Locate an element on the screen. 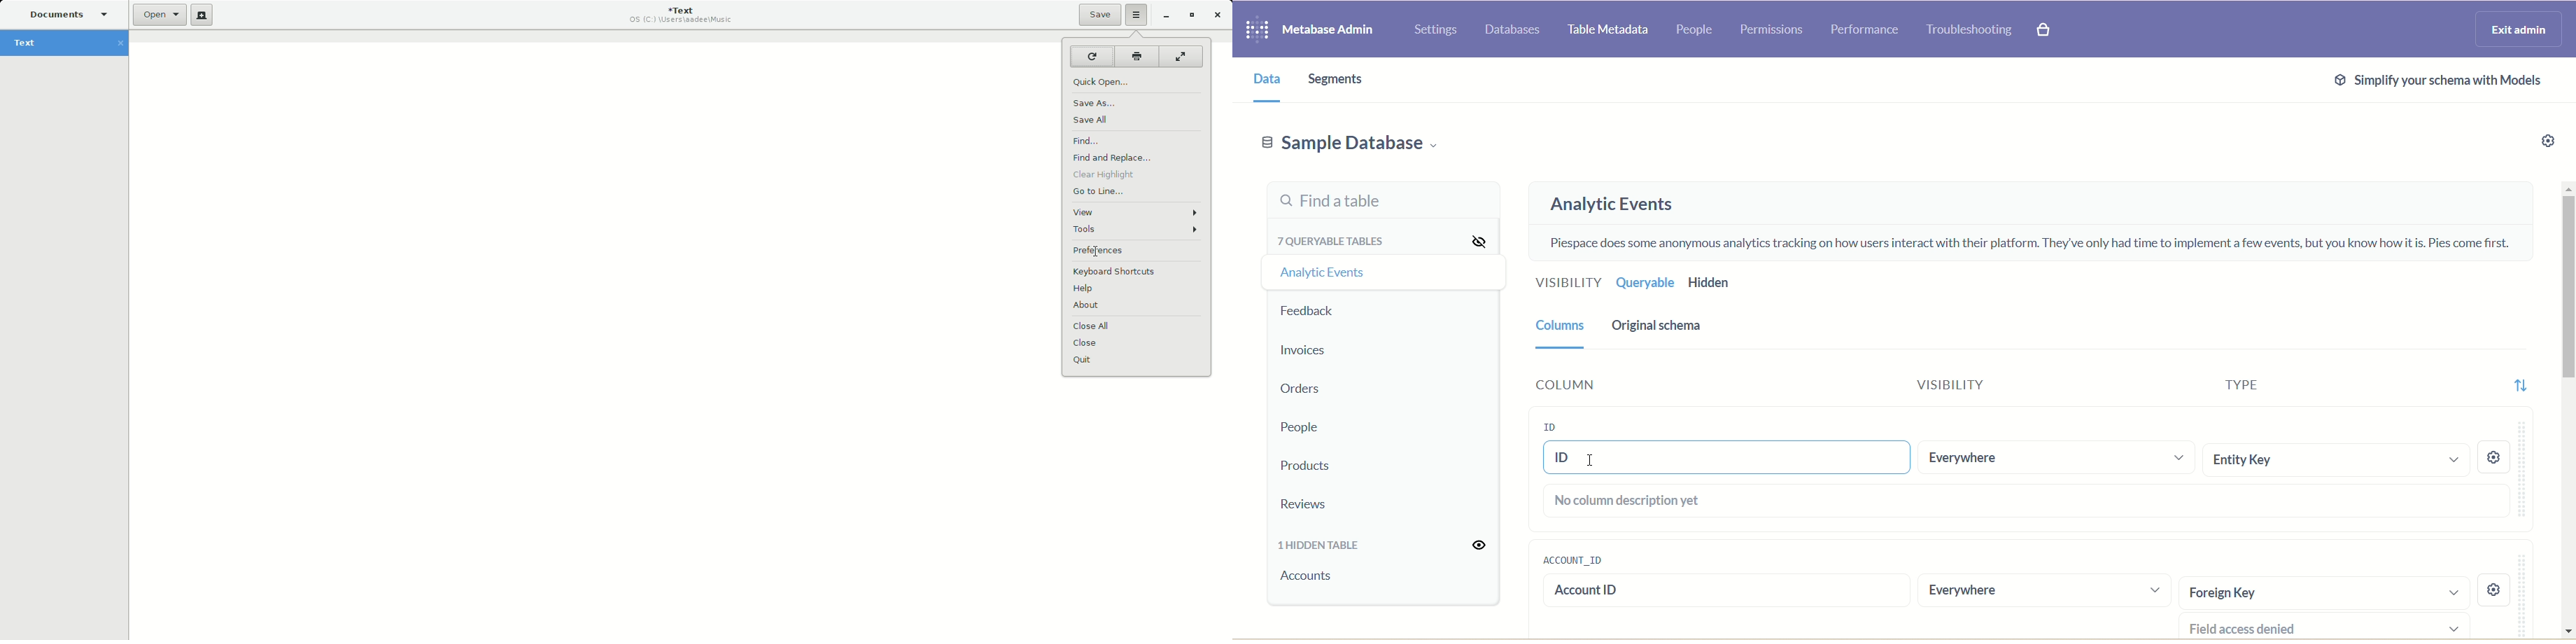 This screenshot has width=2576, height=644. Quick Open is located at coordinates (1107, 83).